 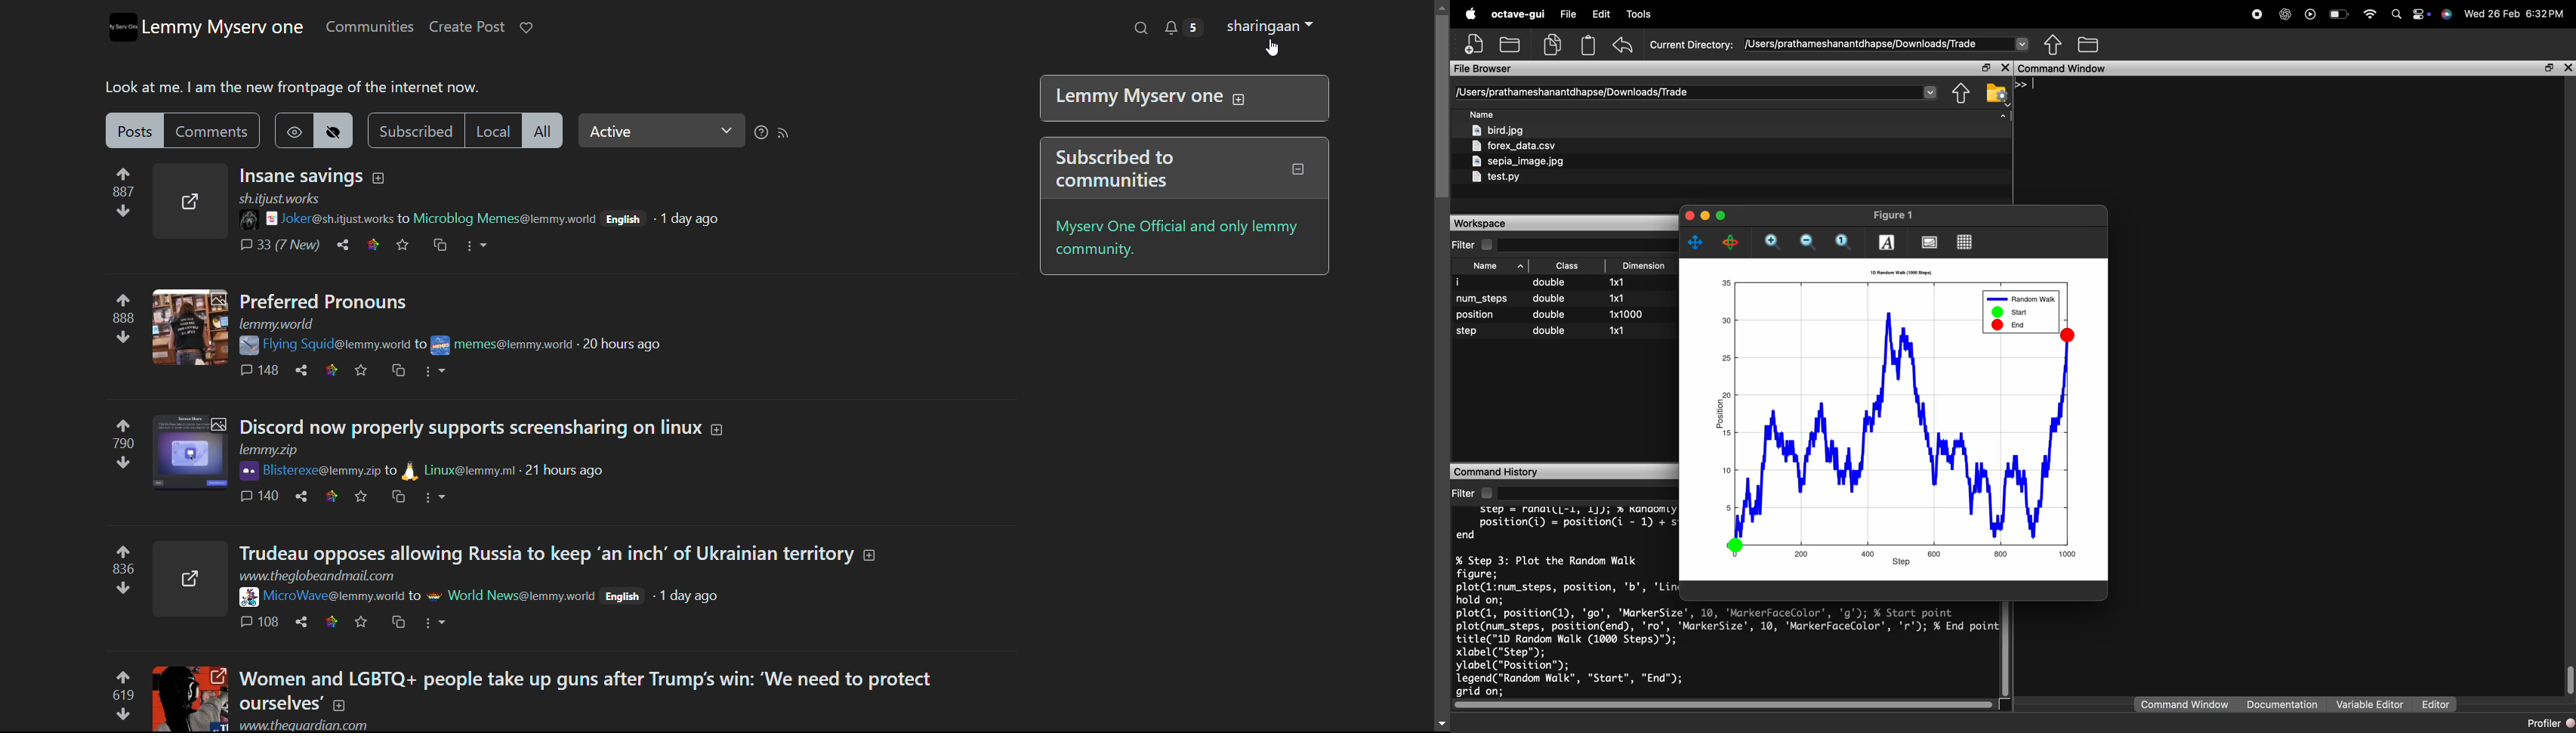 What do you see at coordinates (1773, 244) in the screenshot?
I see `zoom in` at bounding box center [1773, 244].